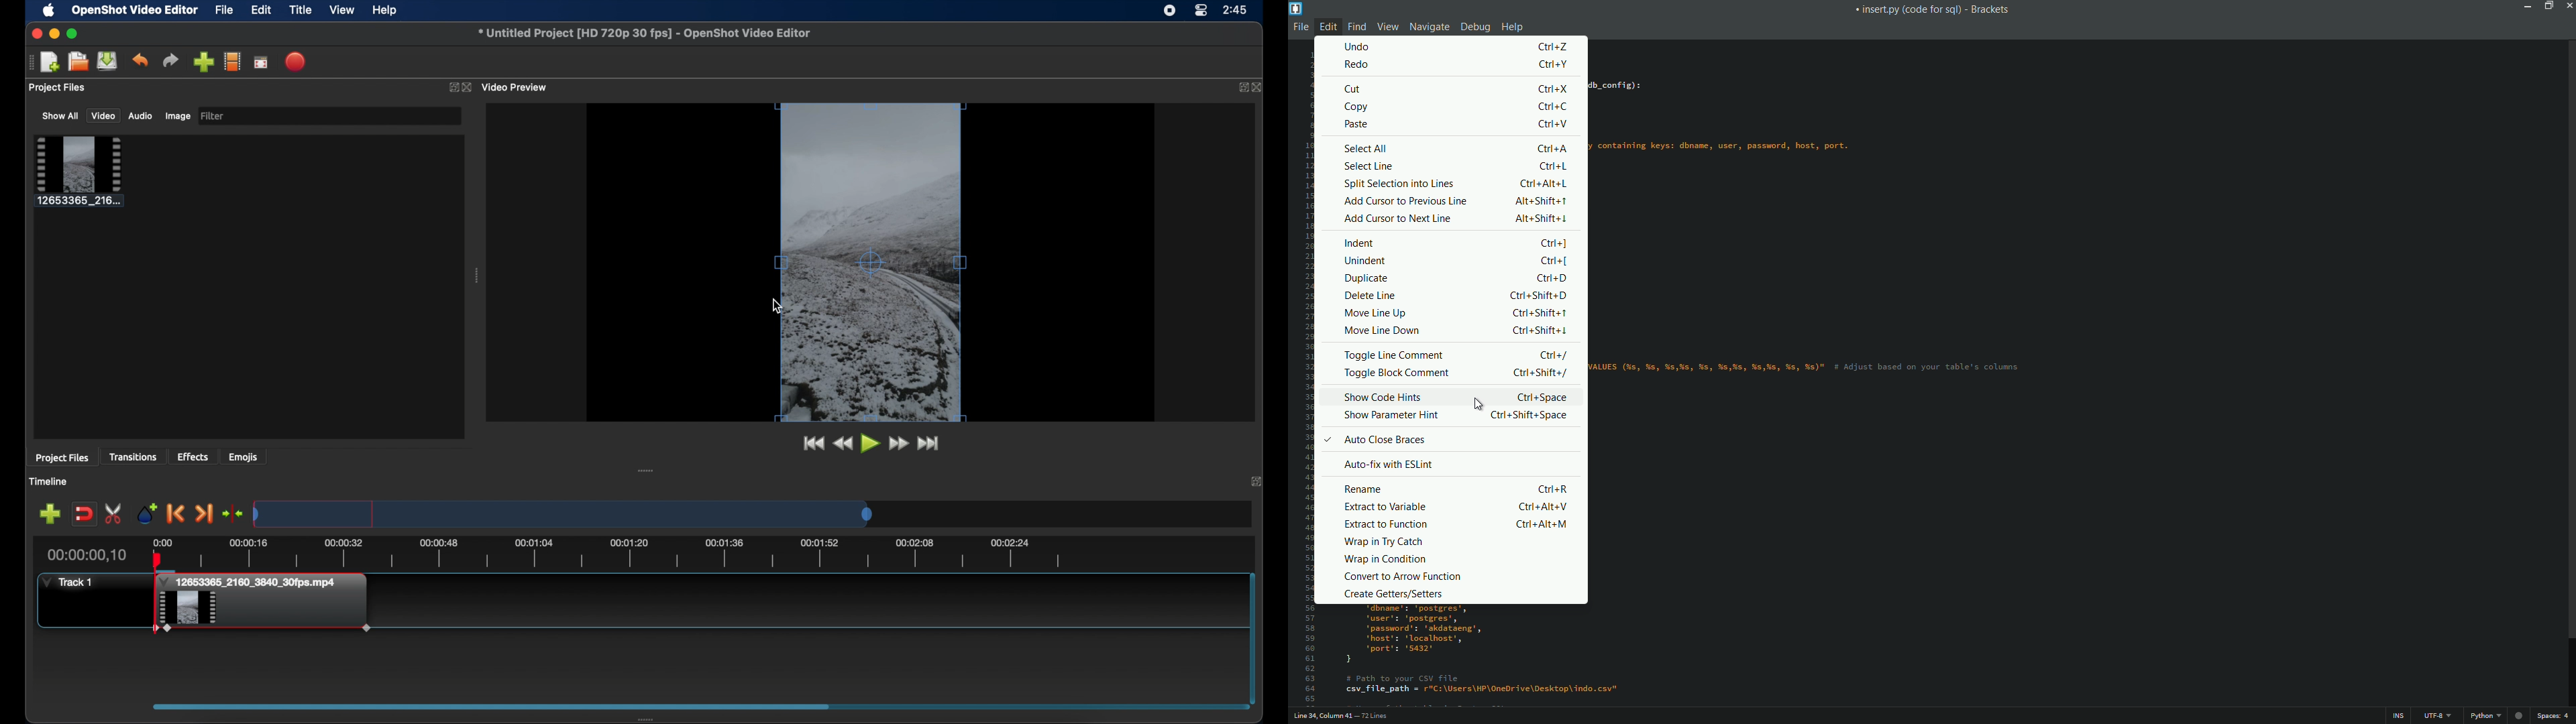 Image resolution: width=2576 pixels, height=728 pixels. What do you see at coordinates (1529, 415) in the screenshot?
I see `keyboard shortcut` at bounding box center [1529, 415].